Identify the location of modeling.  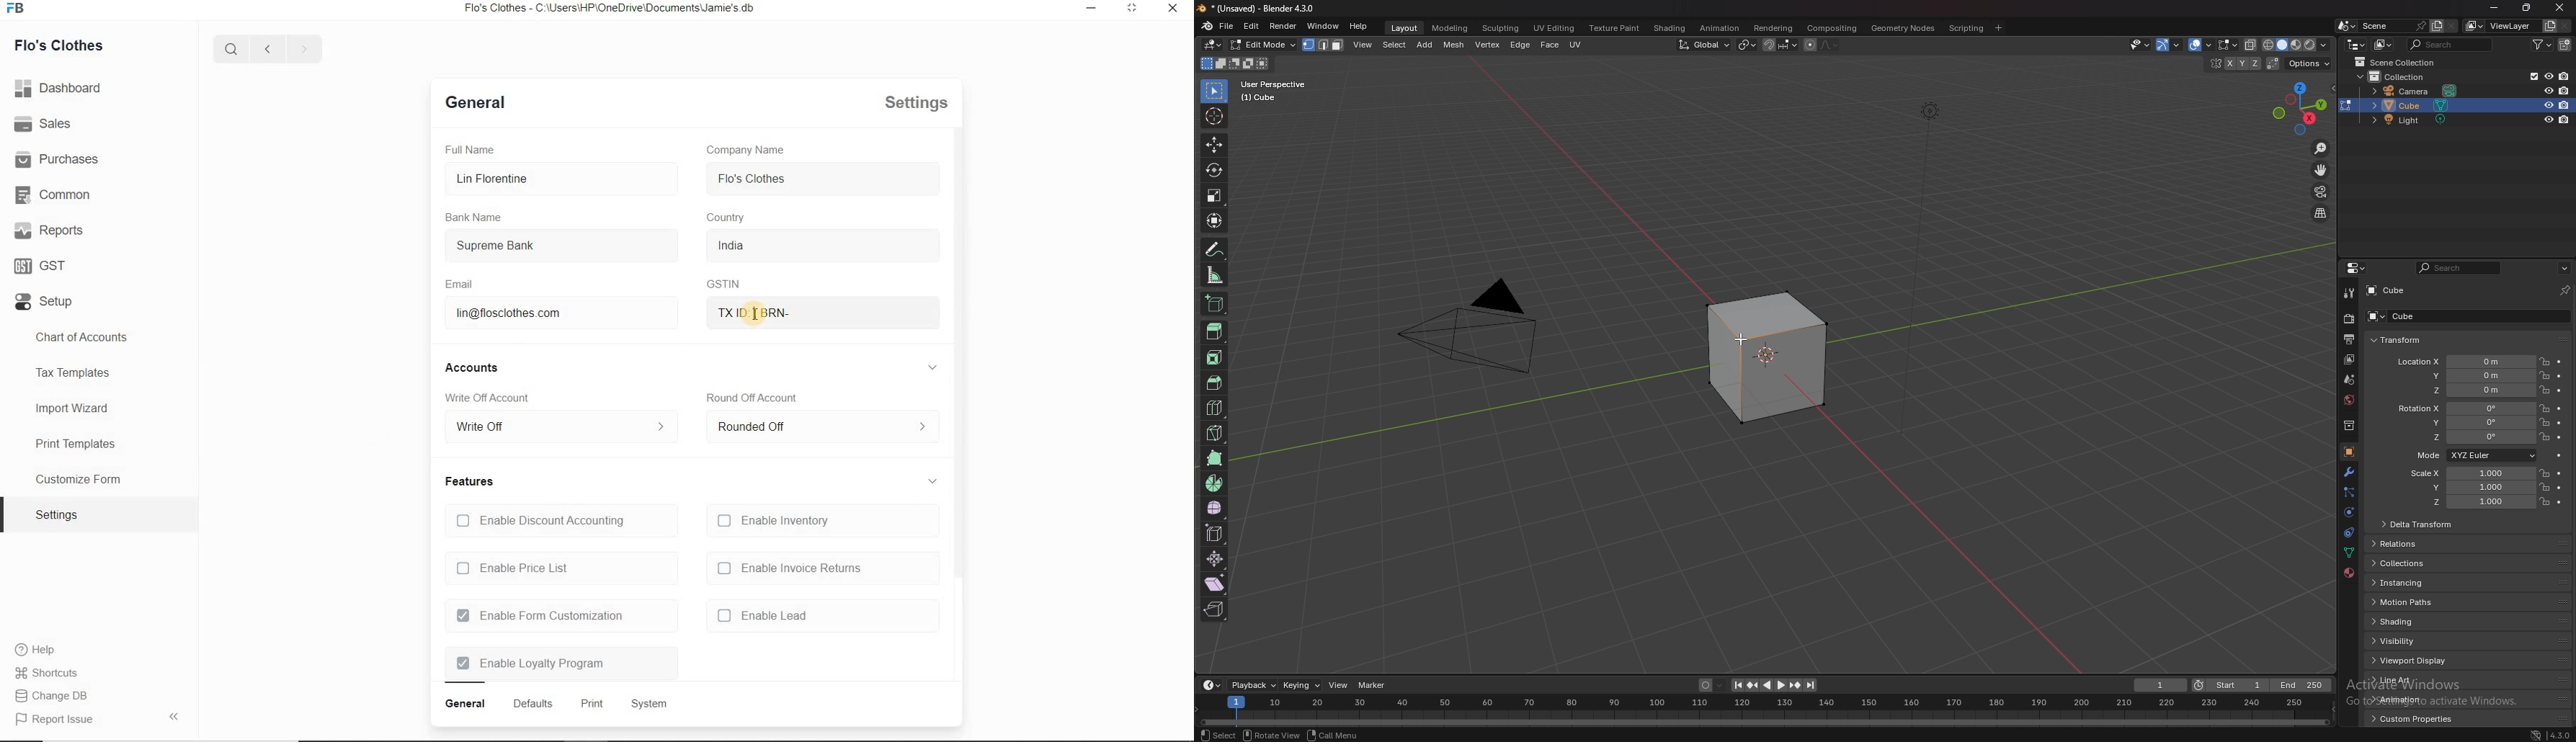
(1451, 28).